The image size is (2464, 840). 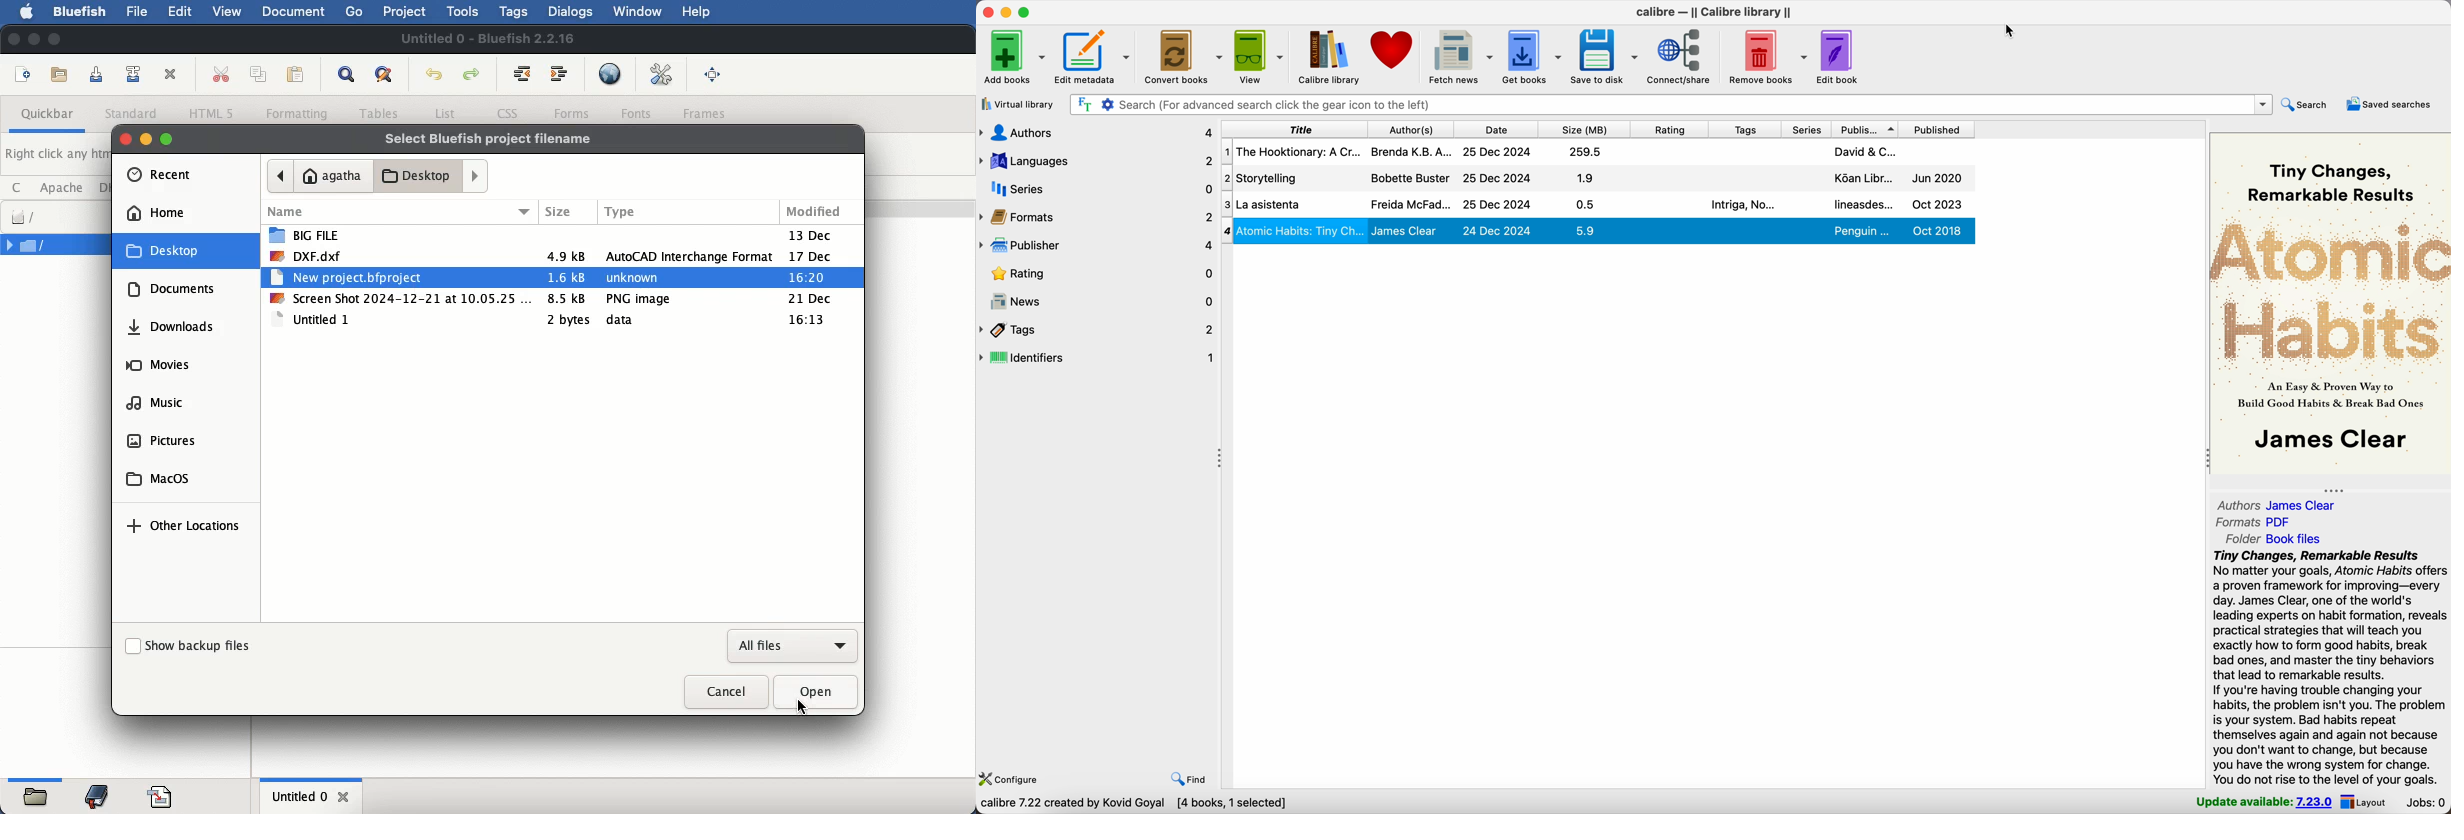 I want to click on penguin..., so click(x=1862, y=230).